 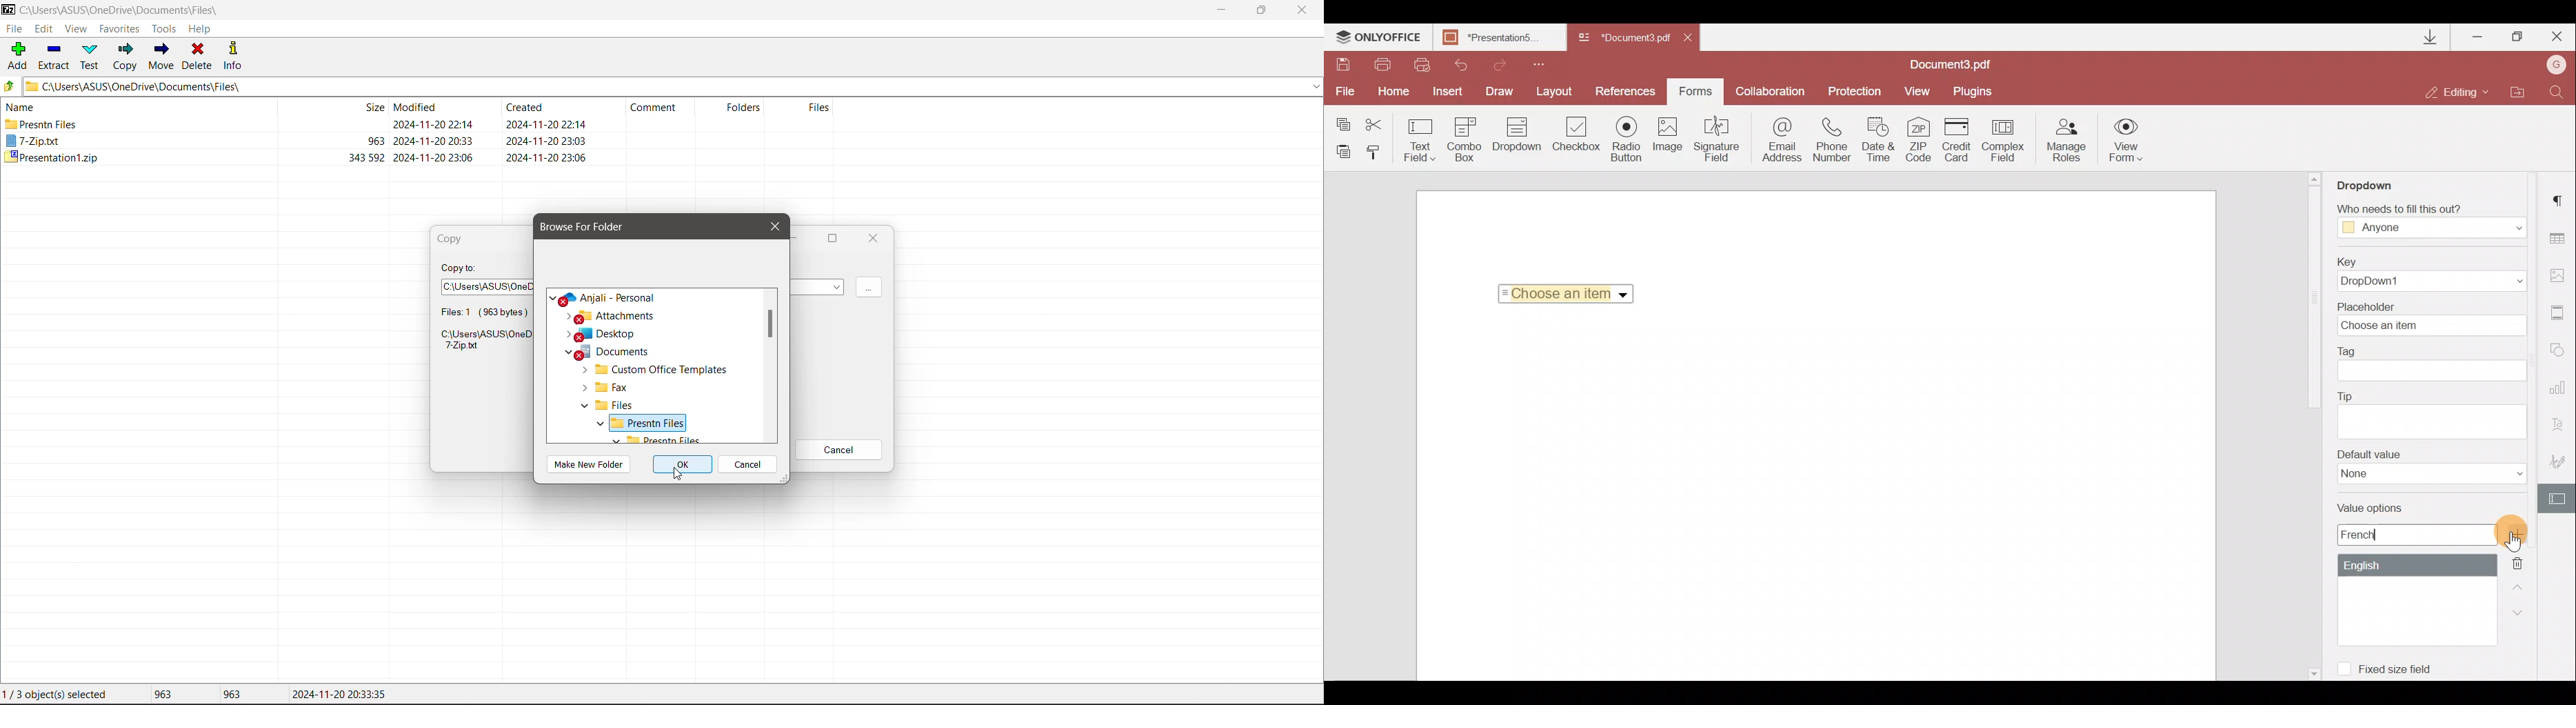 I want to click on Editing mode, so click(x=2458, y=91).